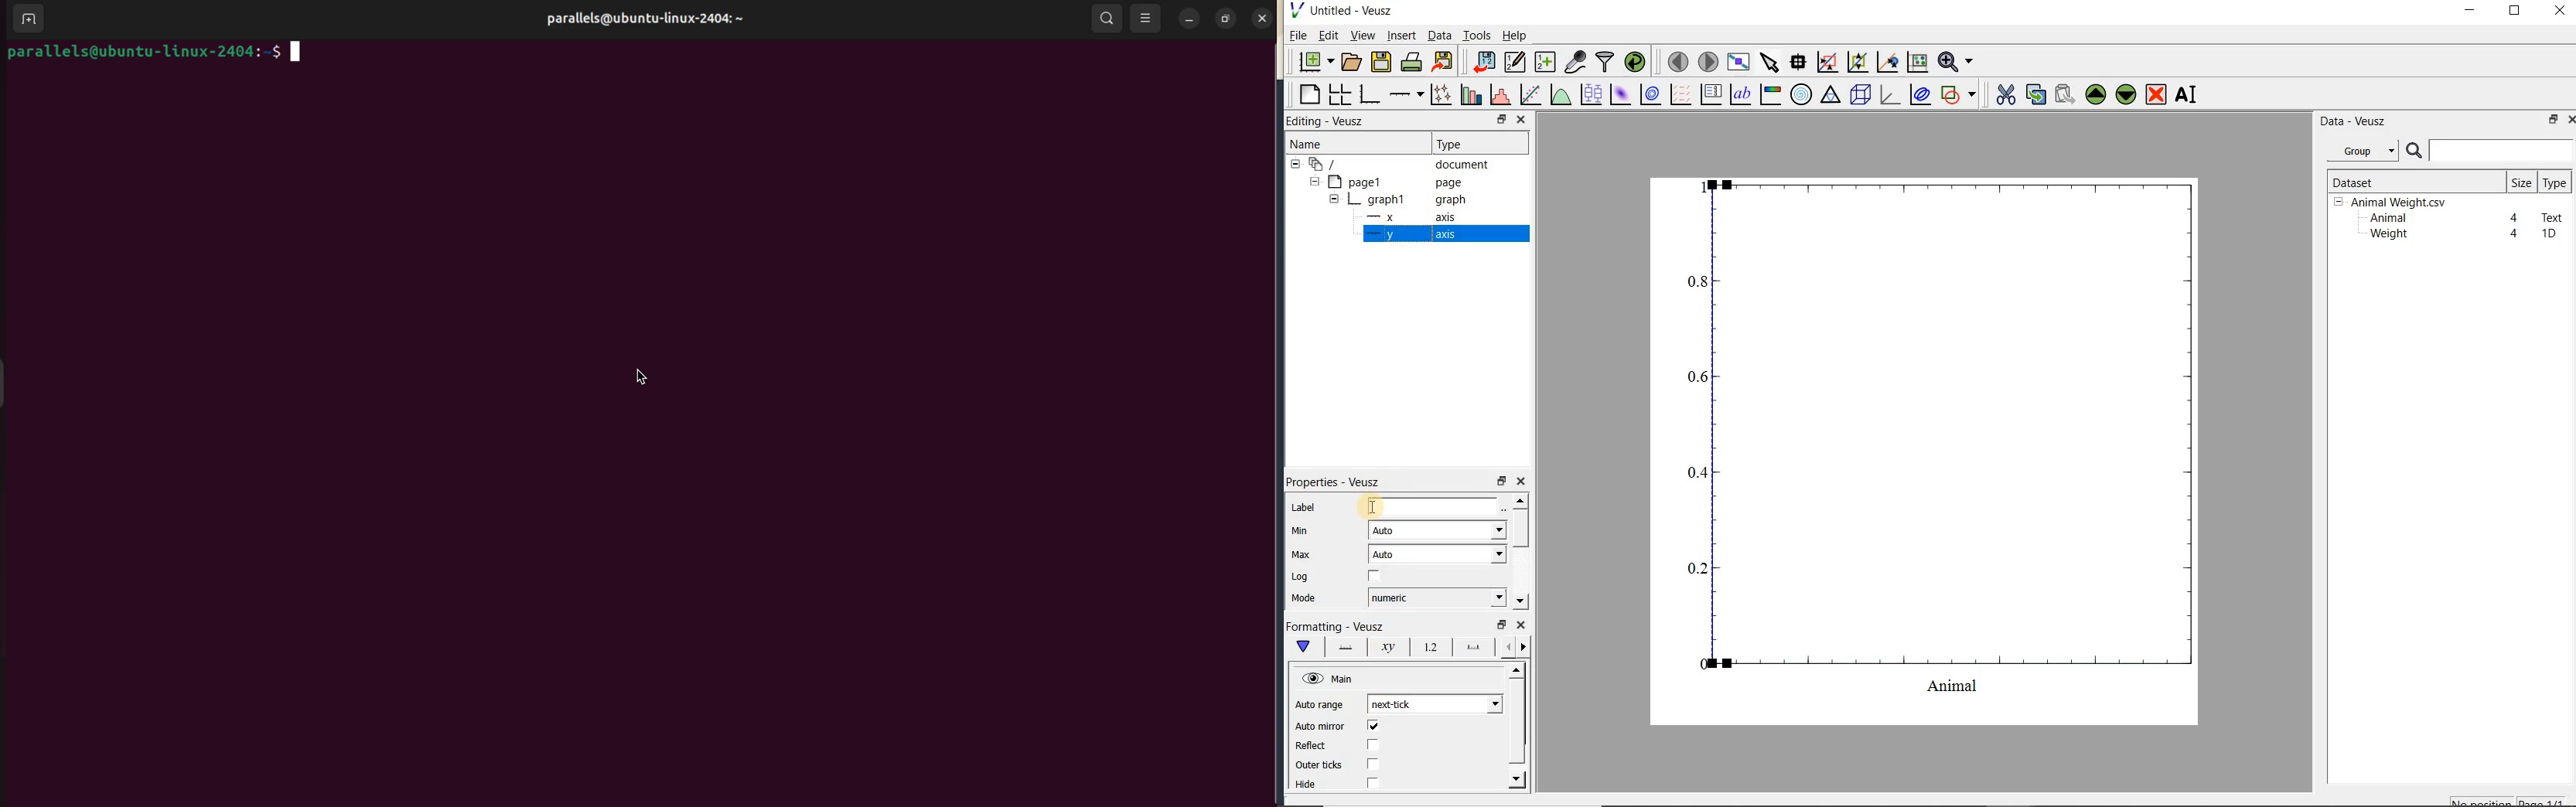  I want to click on Mode, so click(1303, 599).